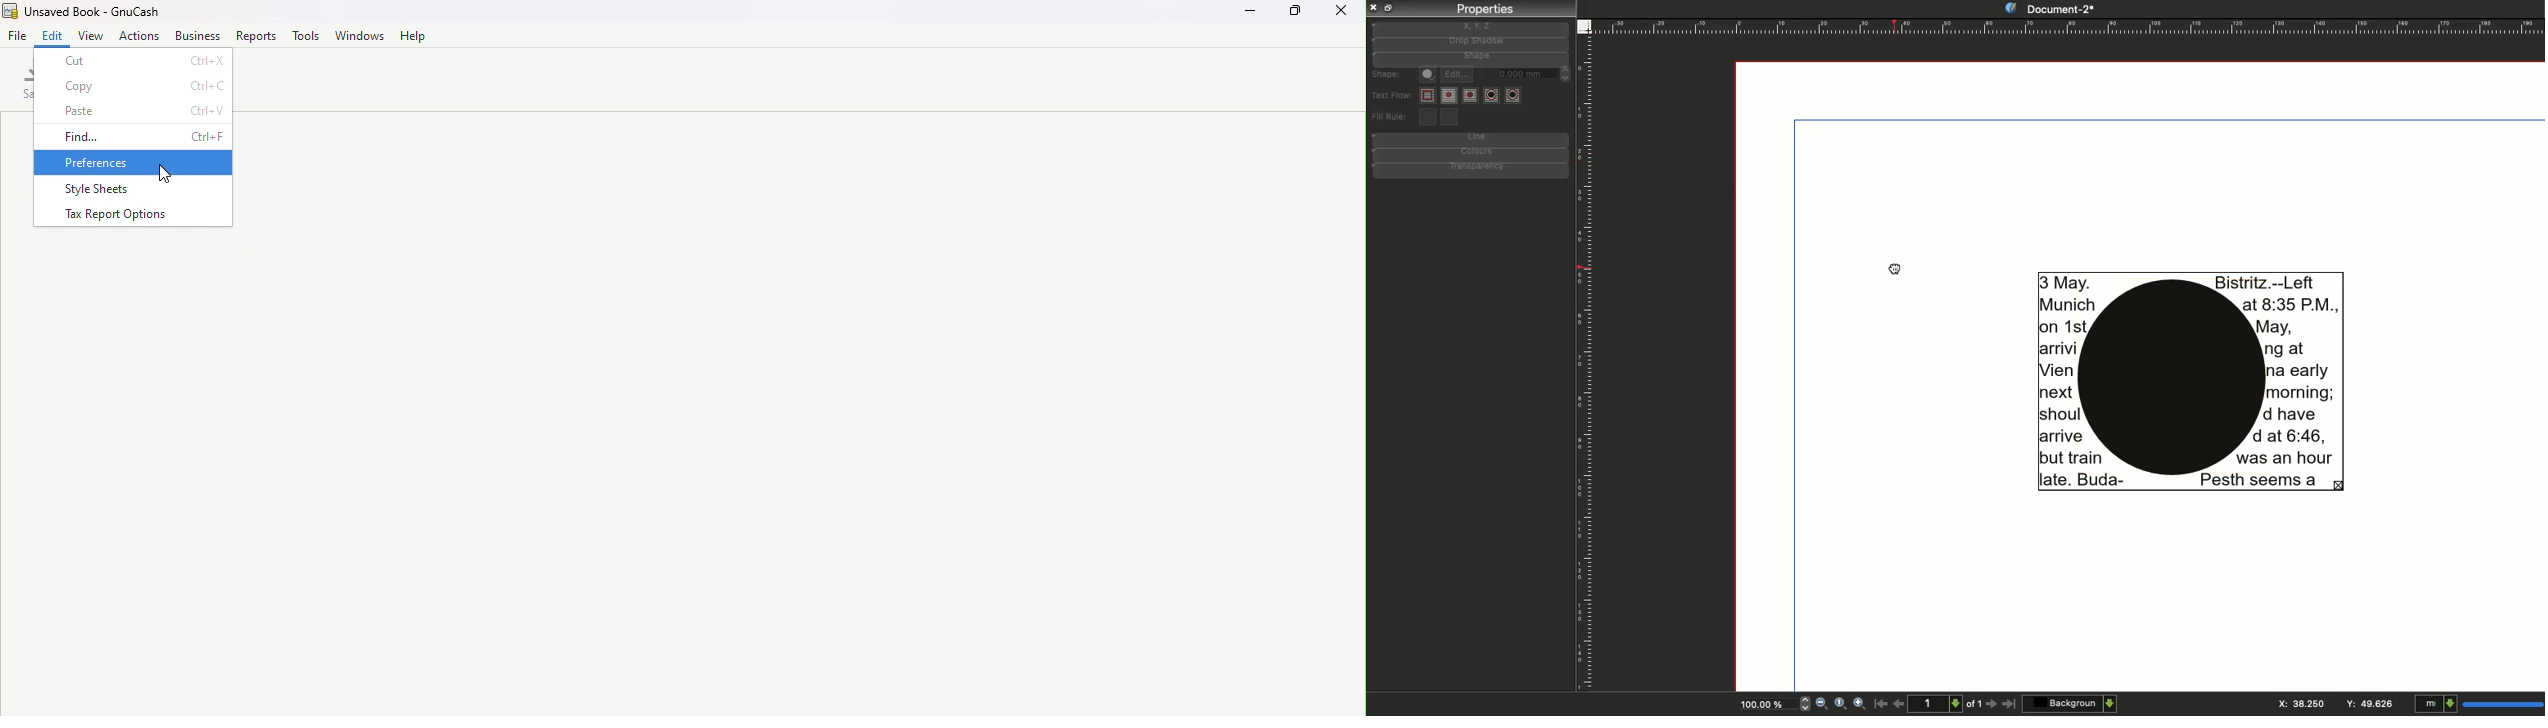  I want to click on File name, so click(89, 11).